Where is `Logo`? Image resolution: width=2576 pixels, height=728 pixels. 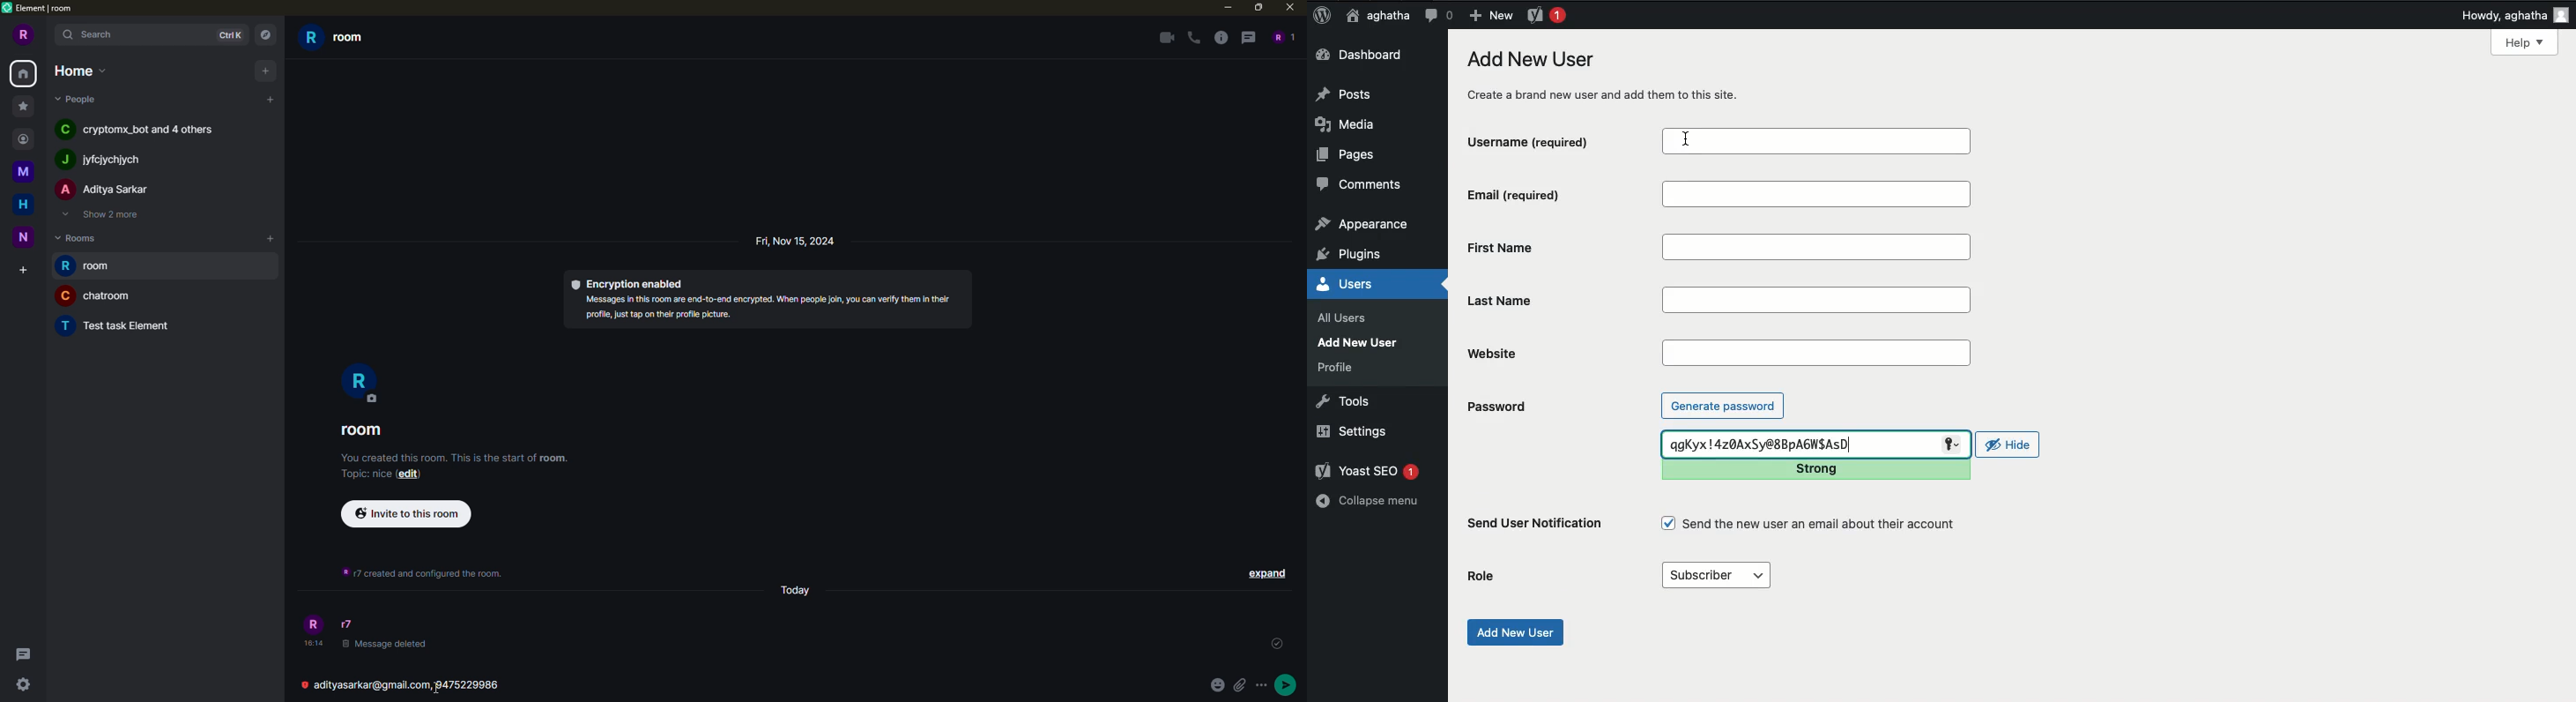
Logo is located at coordinates (1322, 16).